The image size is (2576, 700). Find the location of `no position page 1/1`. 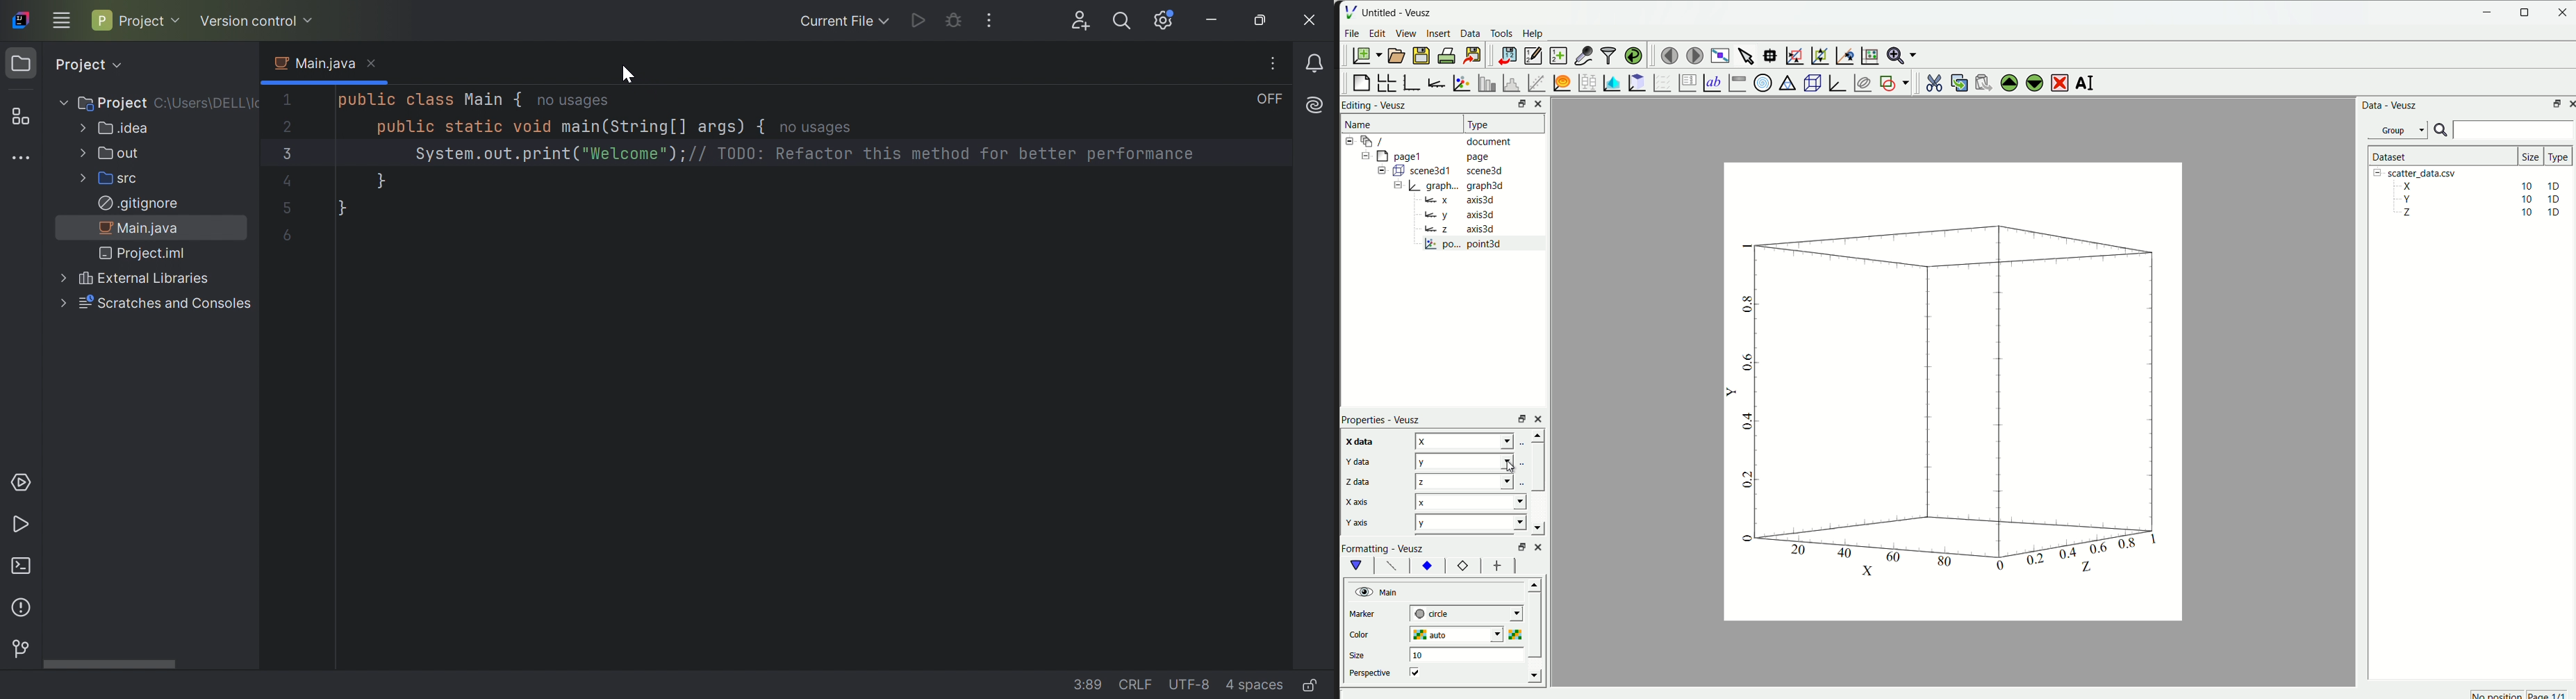

no position page 1/1 is located at coordinates (2523, 693).